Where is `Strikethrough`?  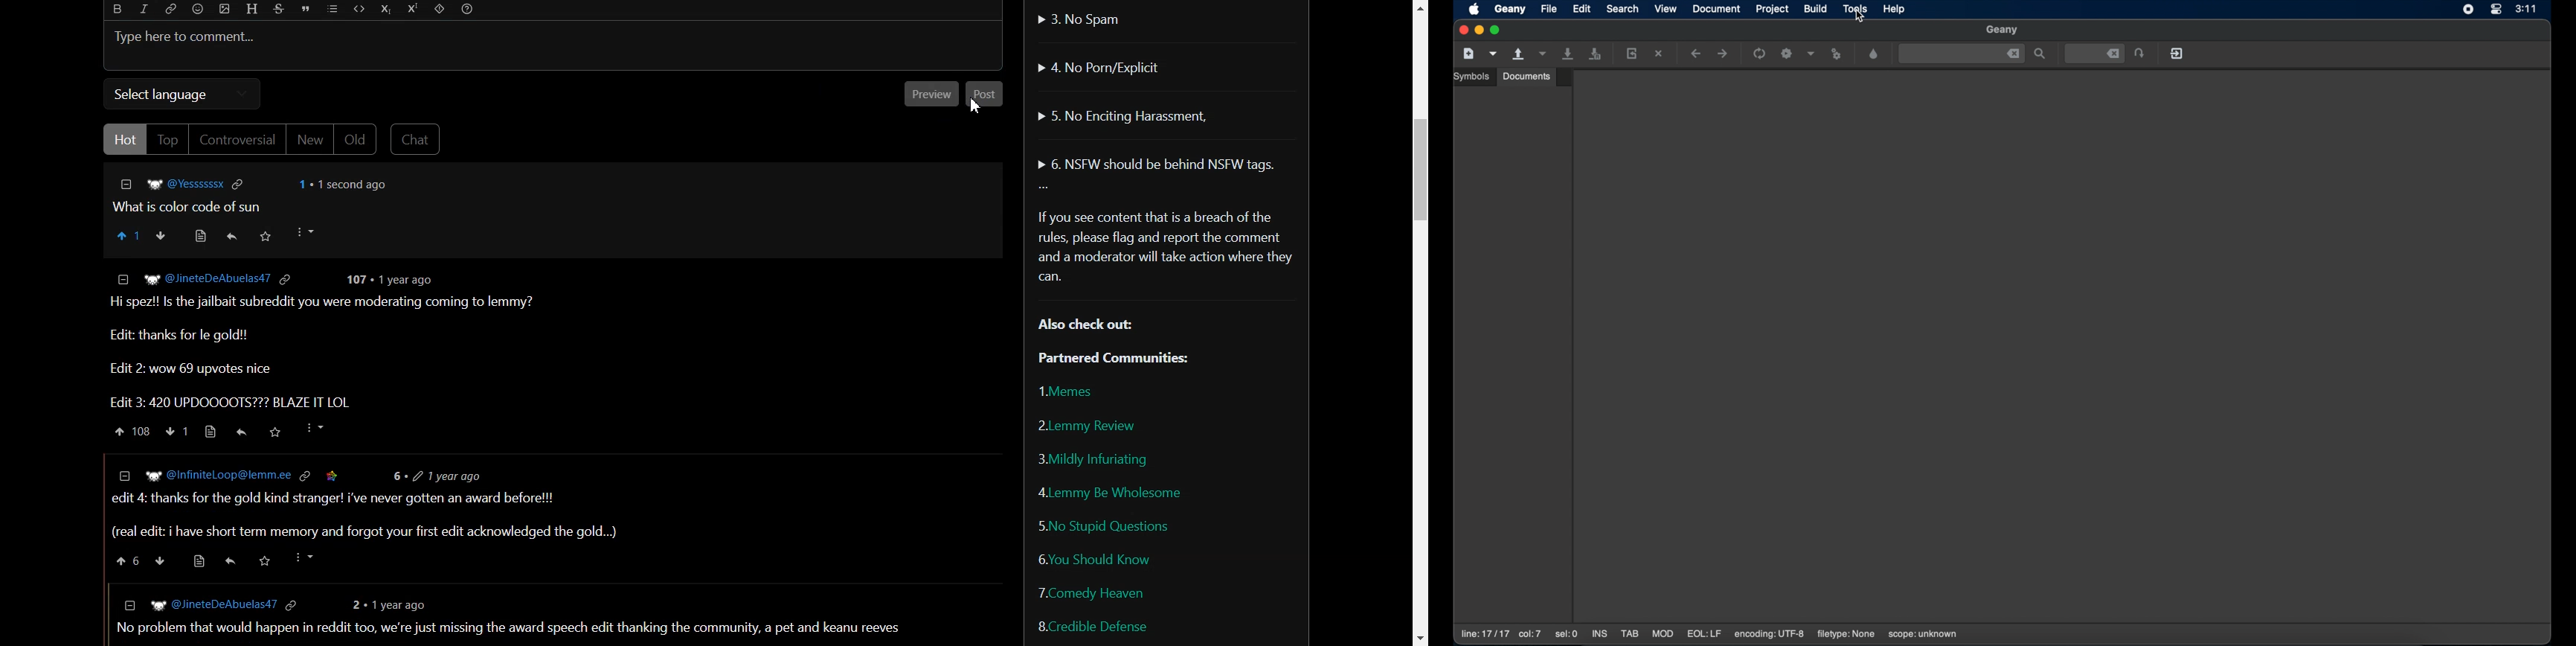 Strikethrough is located at coordinates (280, 9).